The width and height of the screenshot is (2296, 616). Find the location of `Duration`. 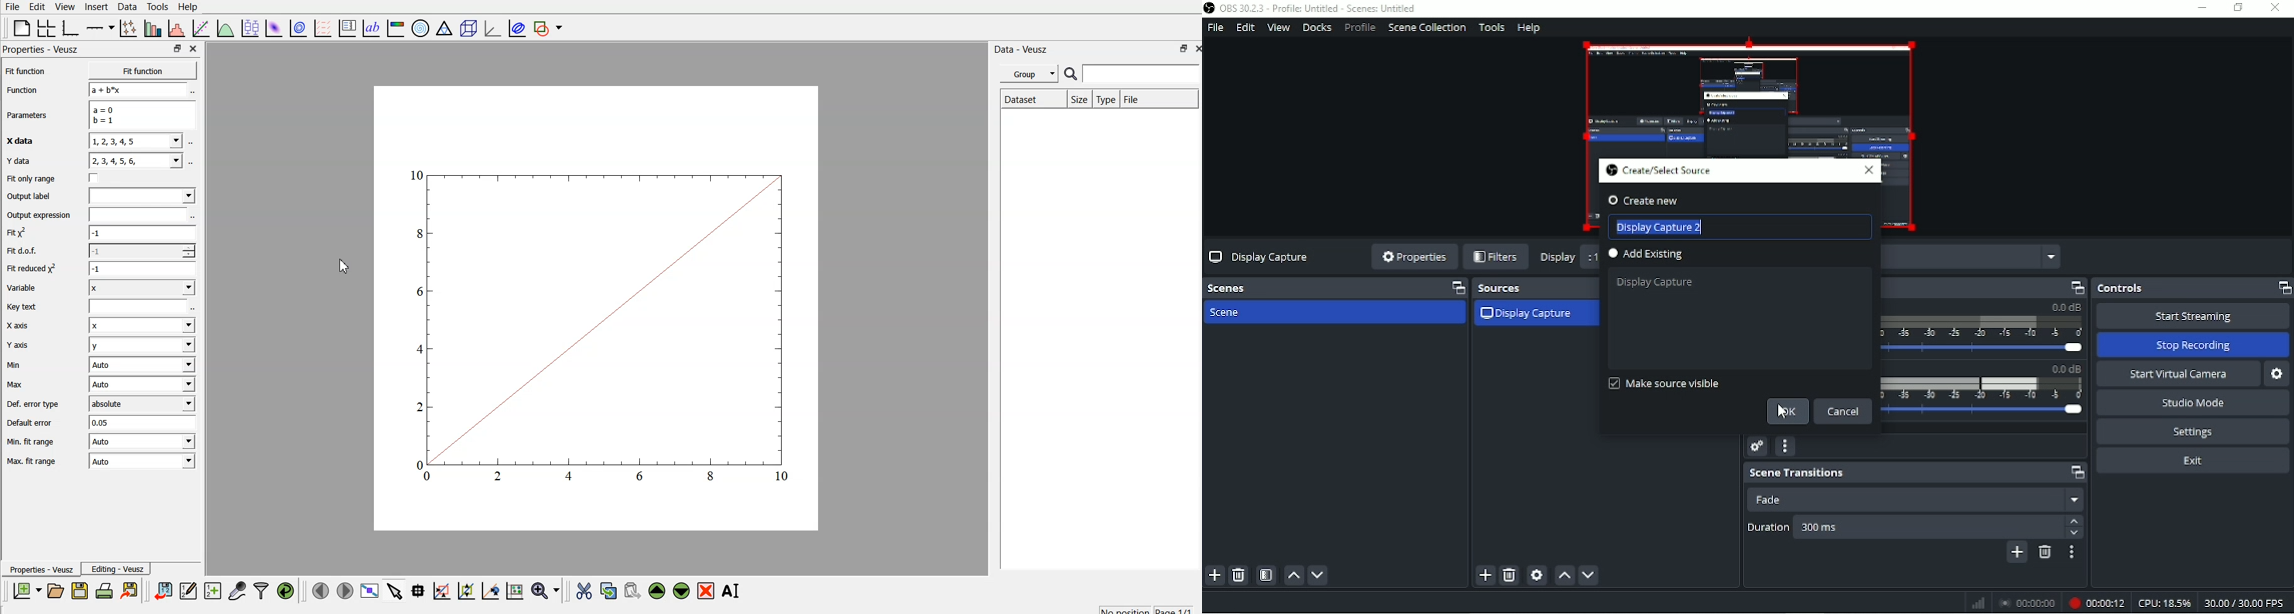

Duration is located at coordinates (1766, 529).